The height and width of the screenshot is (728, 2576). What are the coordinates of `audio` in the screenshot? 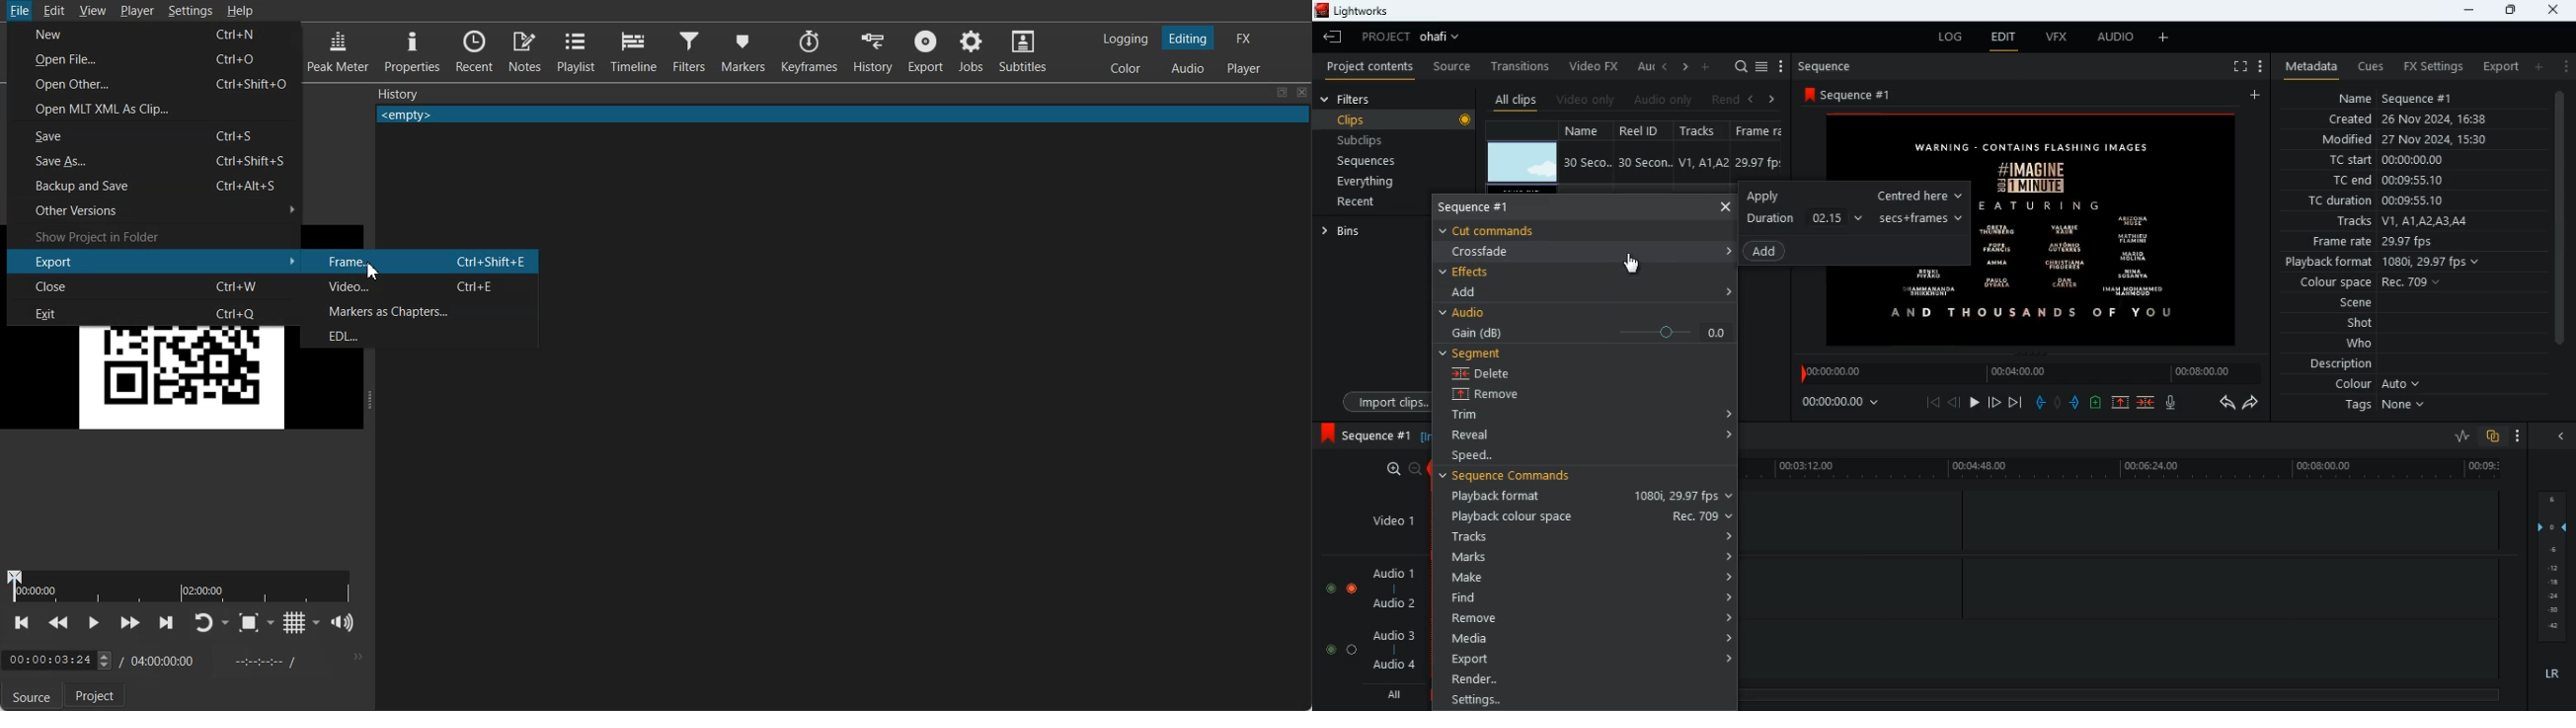 It's located at (2111, 39).